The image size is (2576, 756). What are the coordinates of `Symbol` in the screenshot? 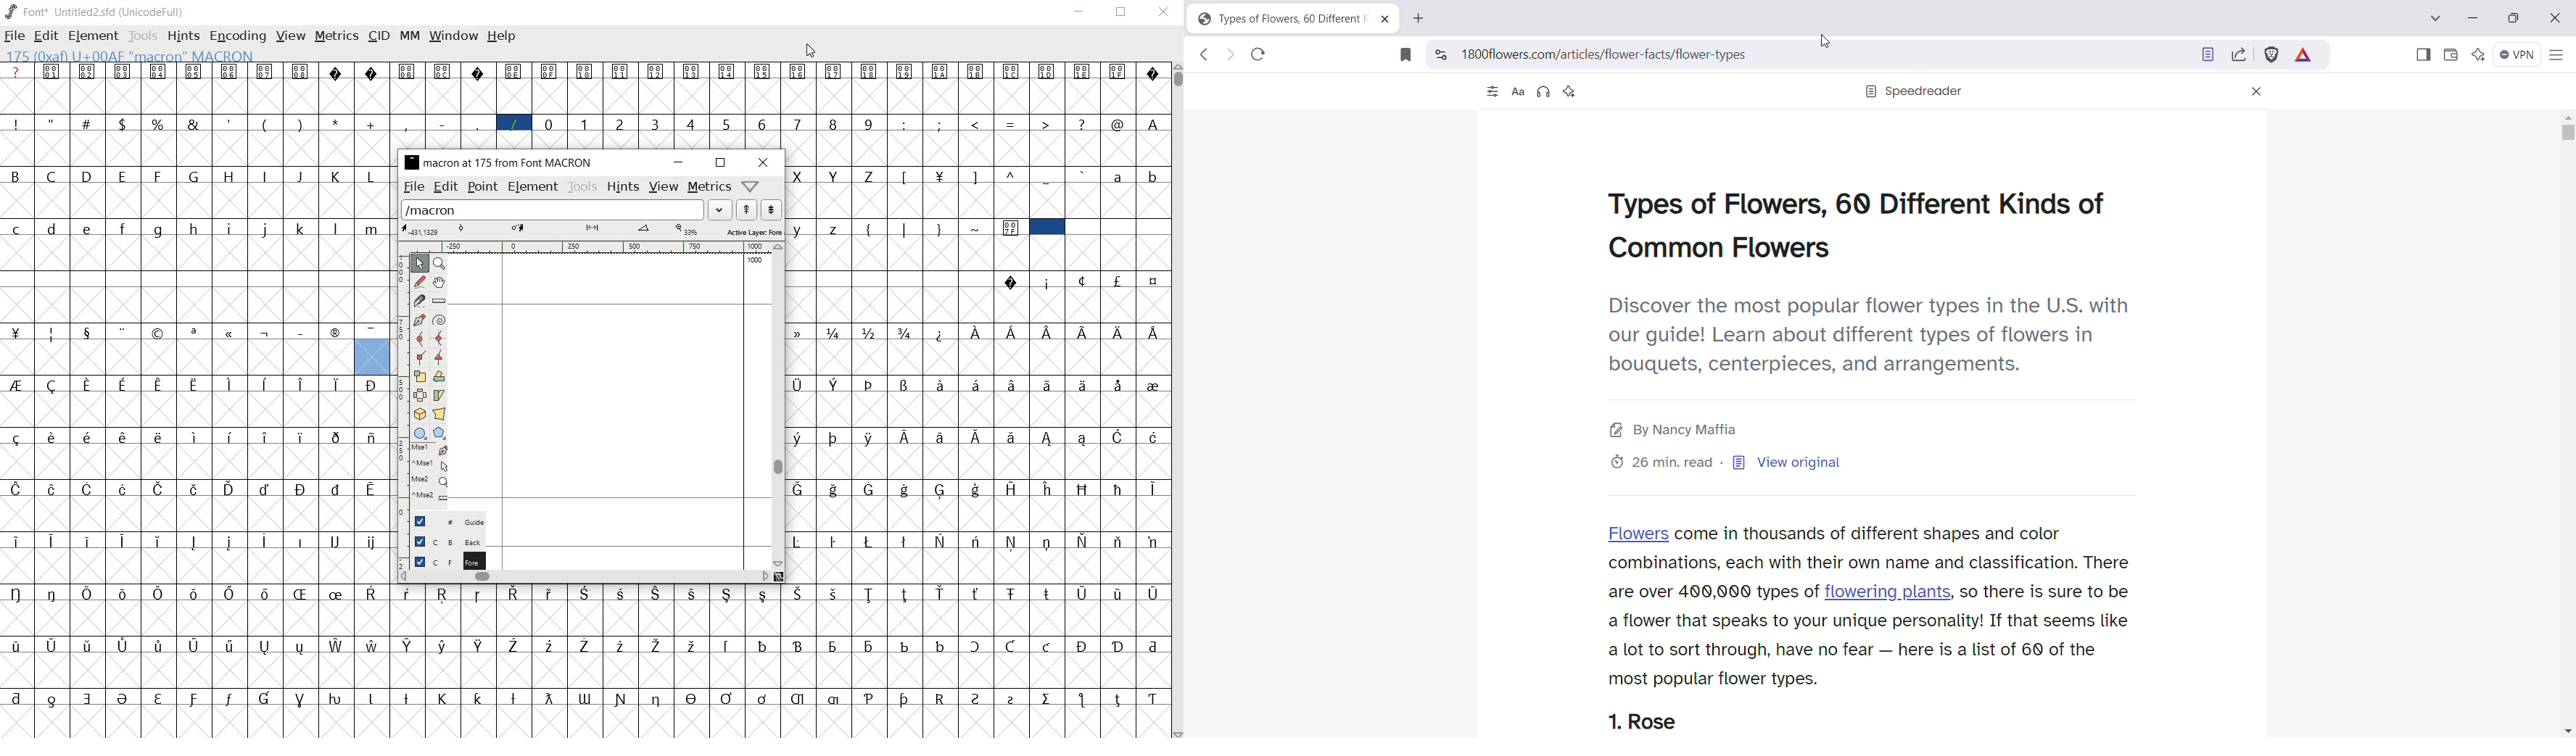 It's located at (1151, 643).